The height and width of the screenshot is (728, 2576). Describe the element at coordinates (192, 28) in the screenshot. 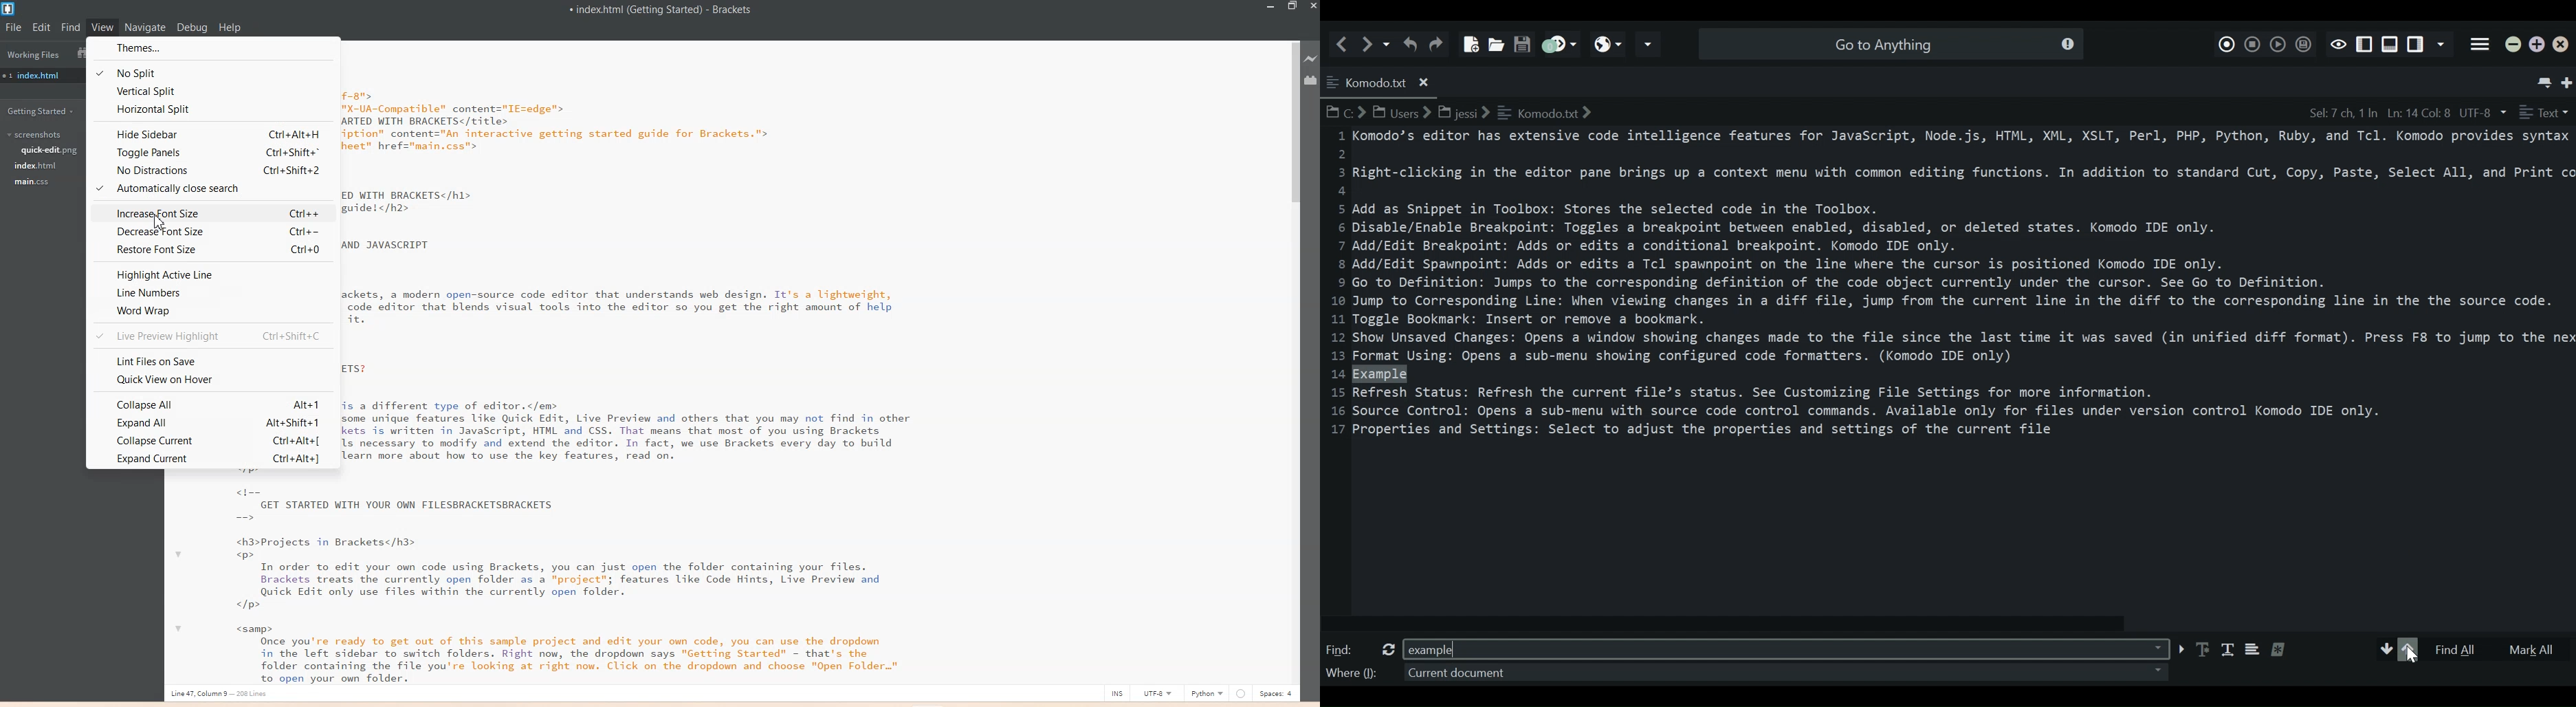

I see `Debug` at that location.